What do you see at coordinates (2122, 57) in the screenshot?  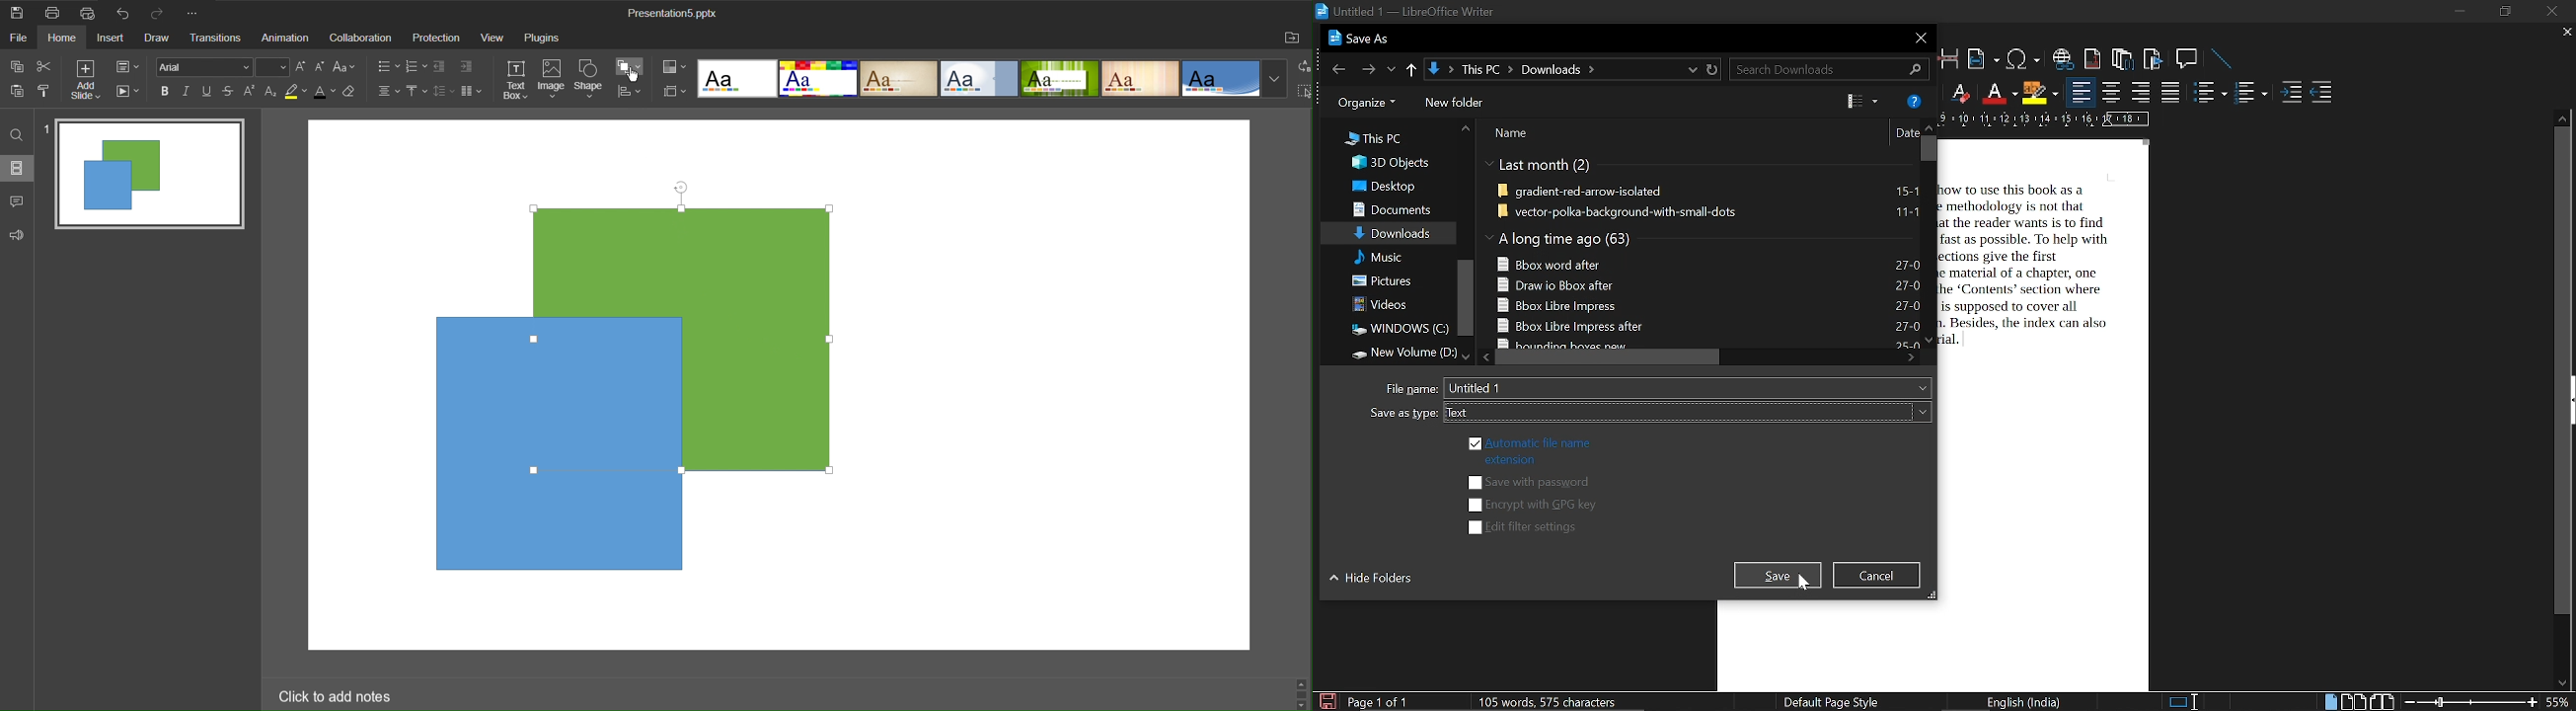 I see `insert endnote` at bounding box center [2122, 57].